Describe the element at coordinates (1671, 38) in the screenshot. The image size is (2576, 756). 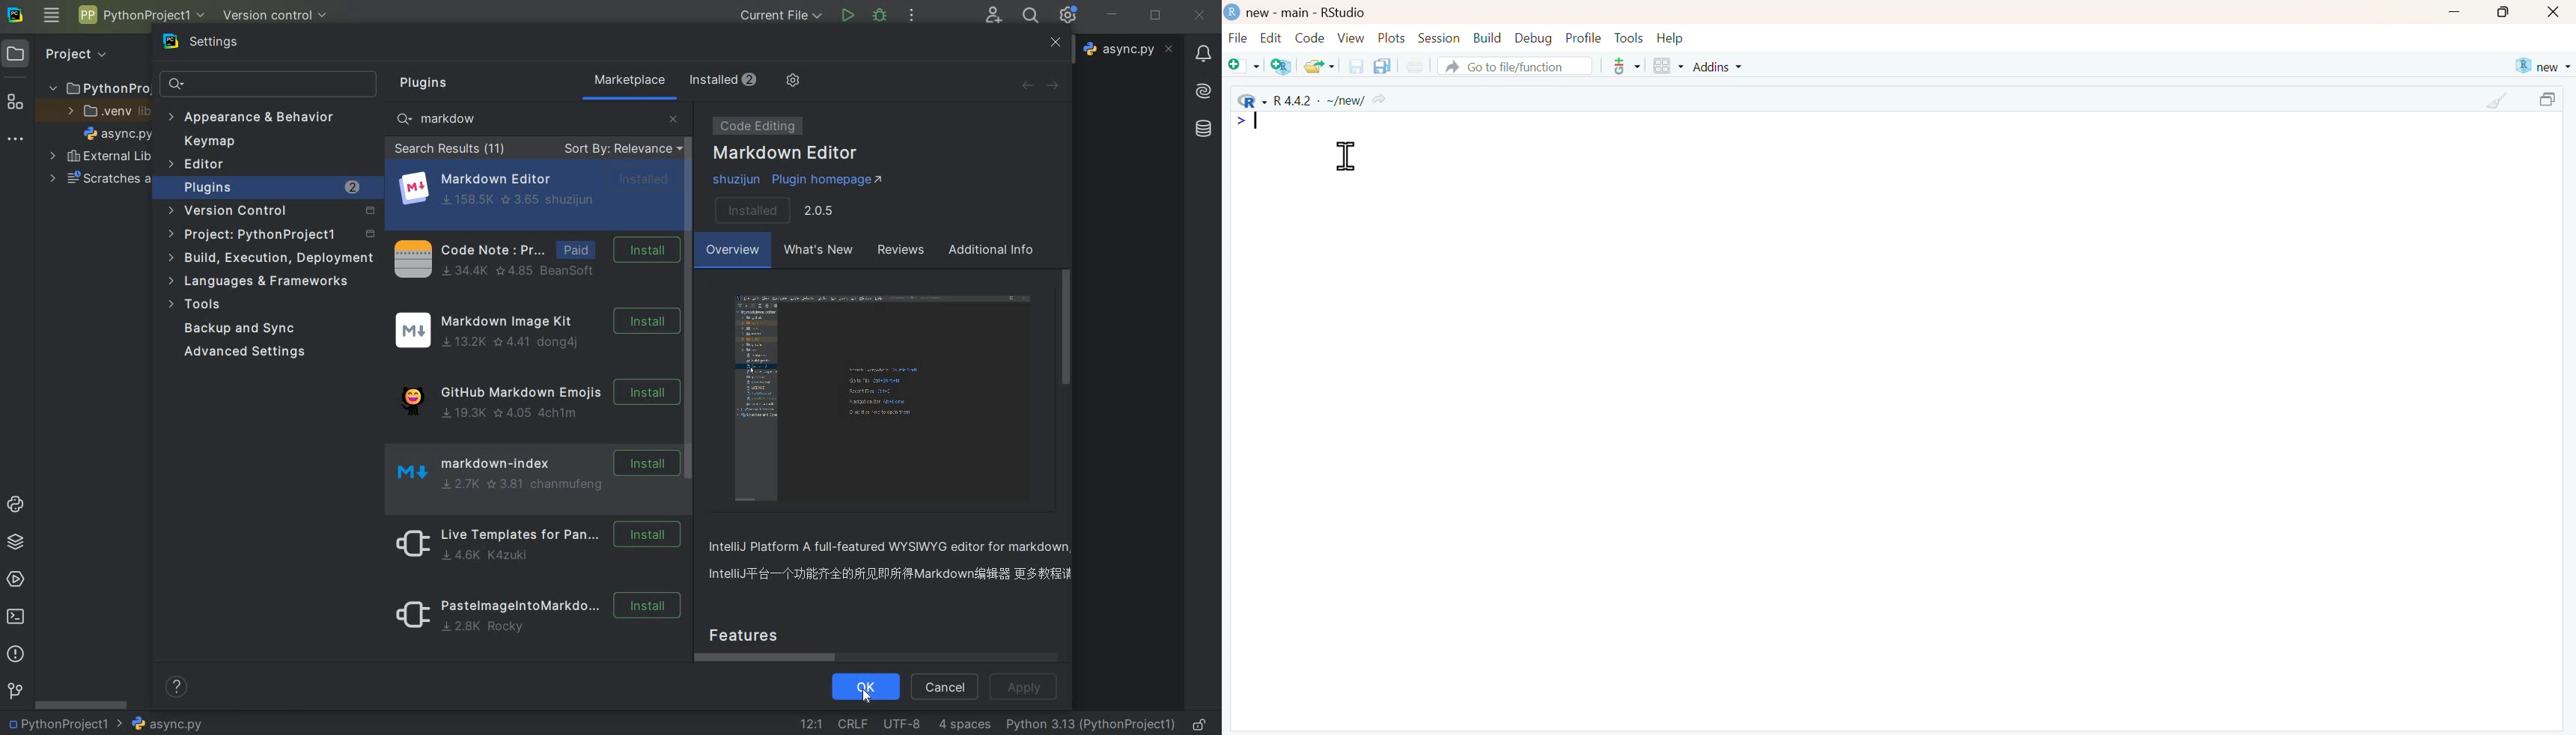
I see `Help` at that location.